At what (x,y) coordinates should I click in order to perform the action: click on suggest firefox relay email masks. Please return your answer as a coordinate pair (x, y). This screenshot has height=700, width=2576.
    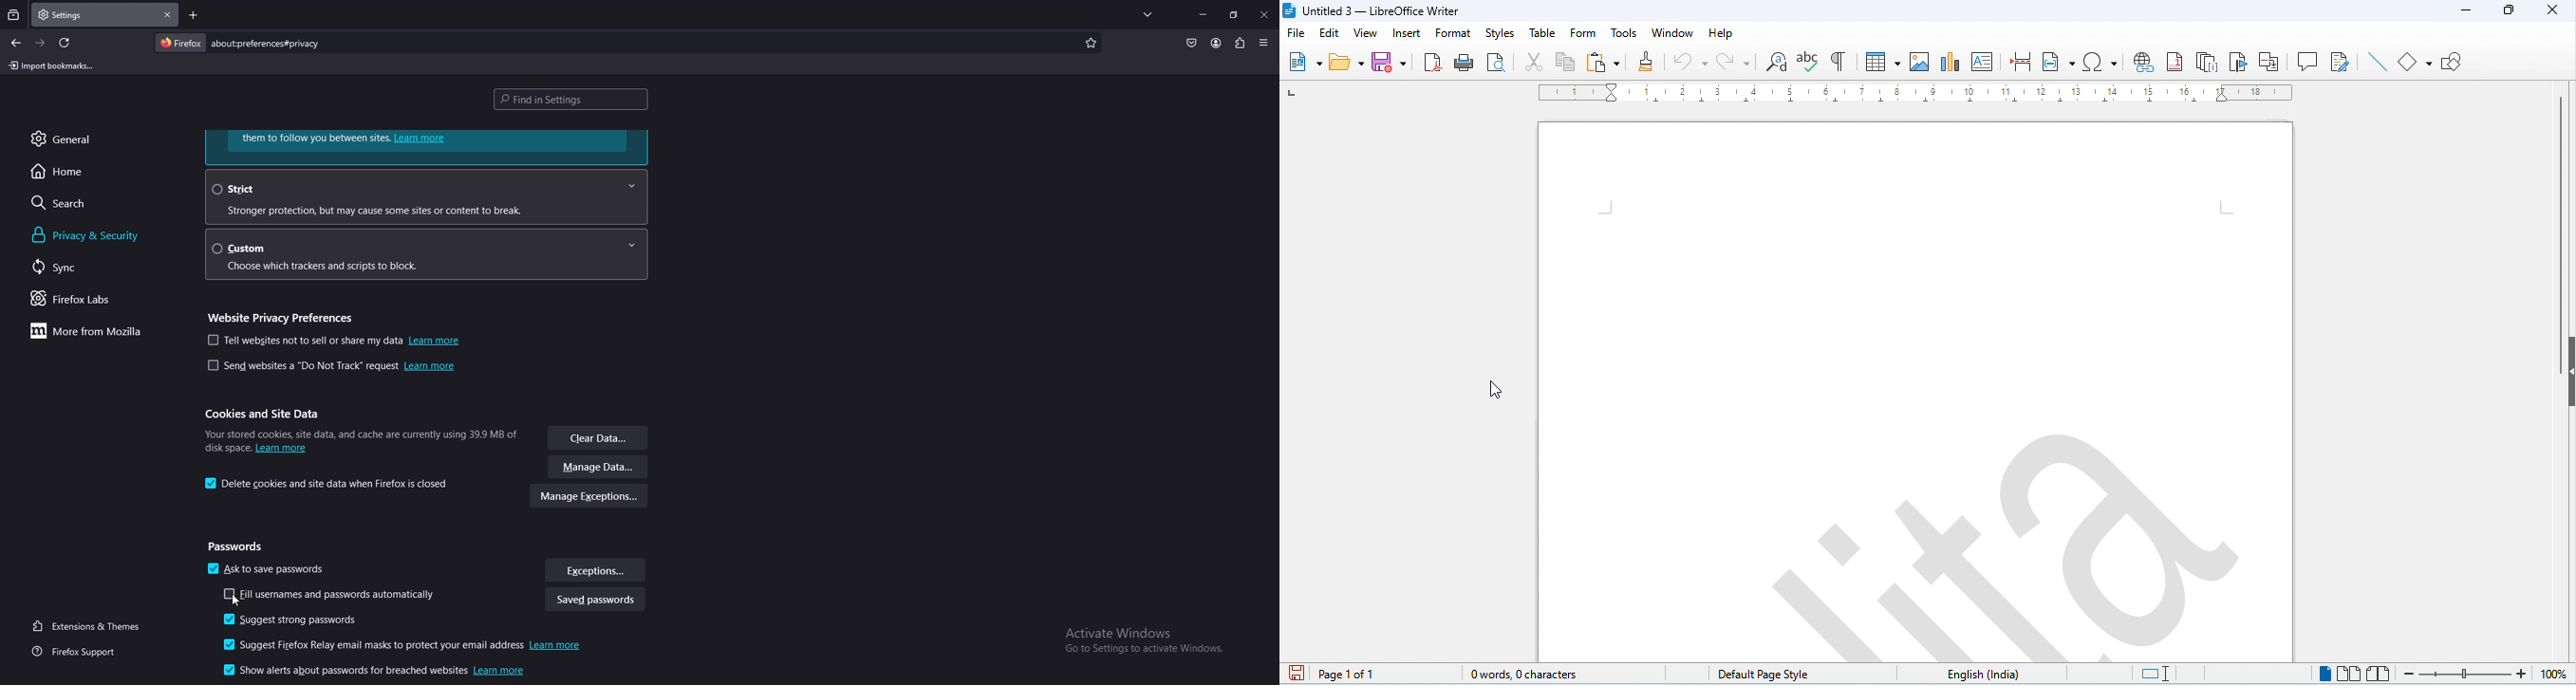
    Looking at the image, I should click on (407, 646).